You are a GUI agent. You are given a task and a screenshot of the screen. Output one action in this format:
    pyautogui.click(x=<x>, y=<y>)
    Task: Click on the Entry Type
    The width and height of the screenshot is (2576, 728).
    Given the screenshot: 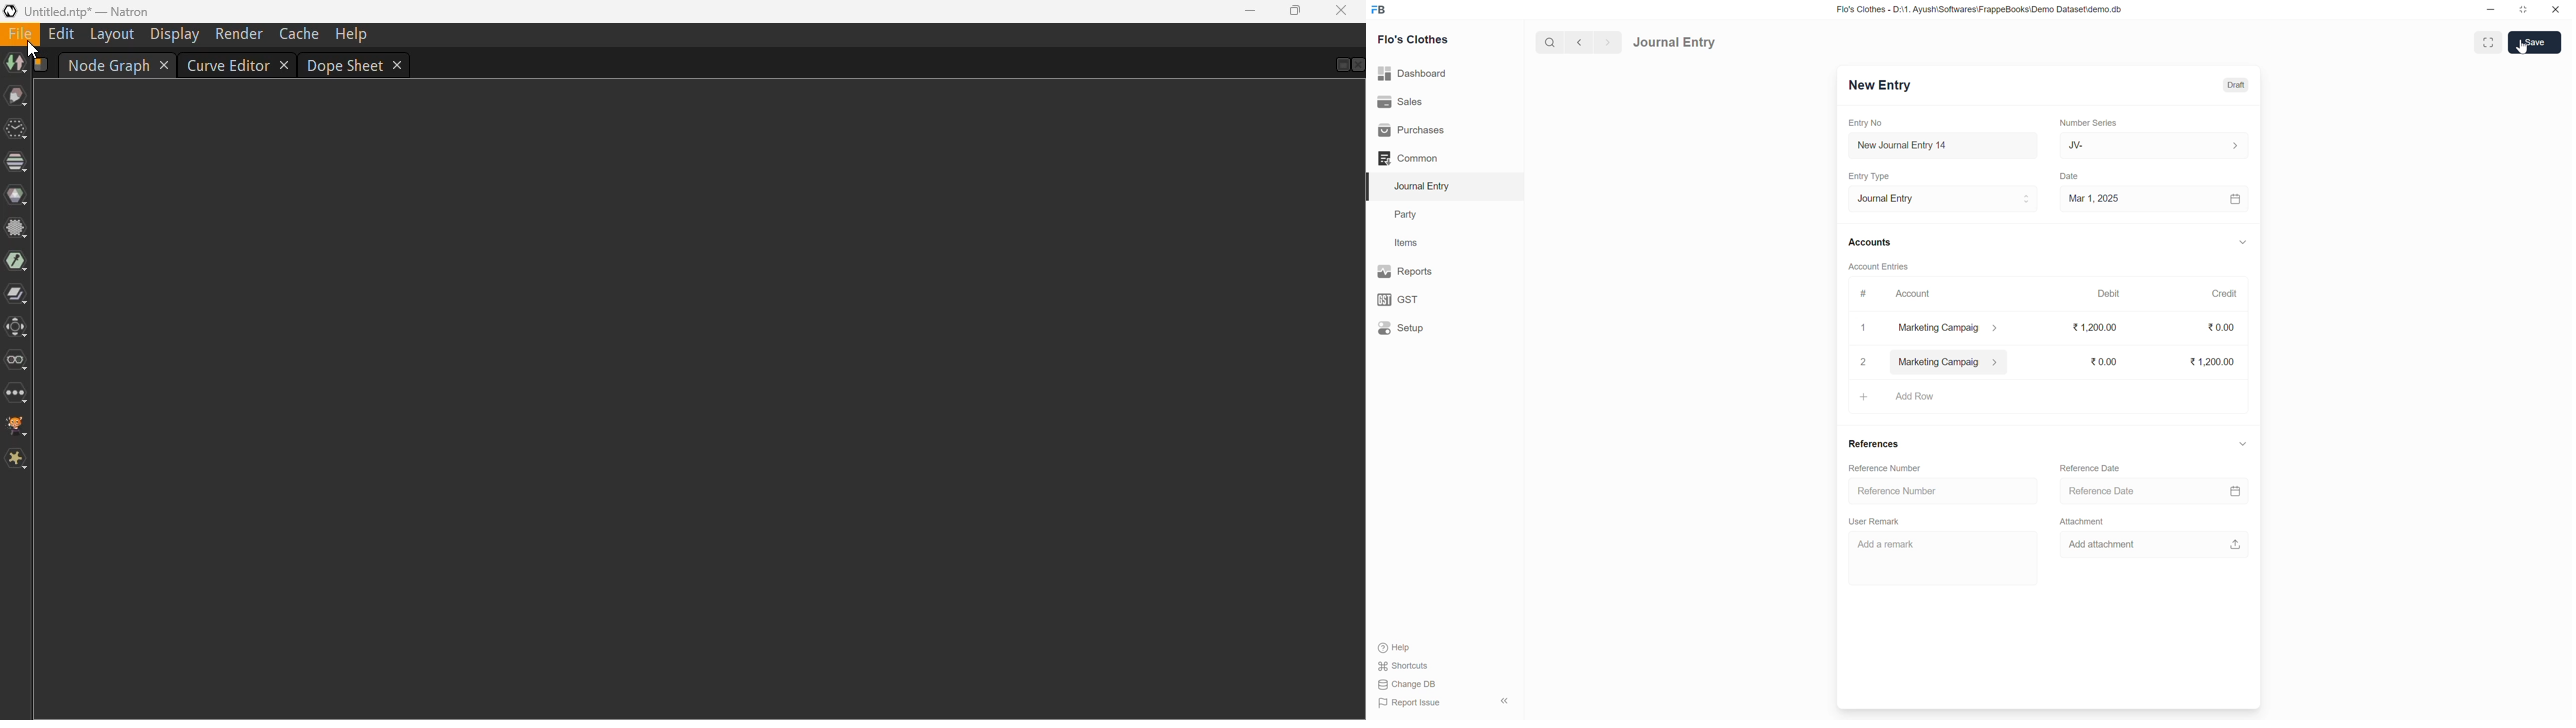 What is the action you would take?
    pyautogui.click(x=1872, y=176)
    